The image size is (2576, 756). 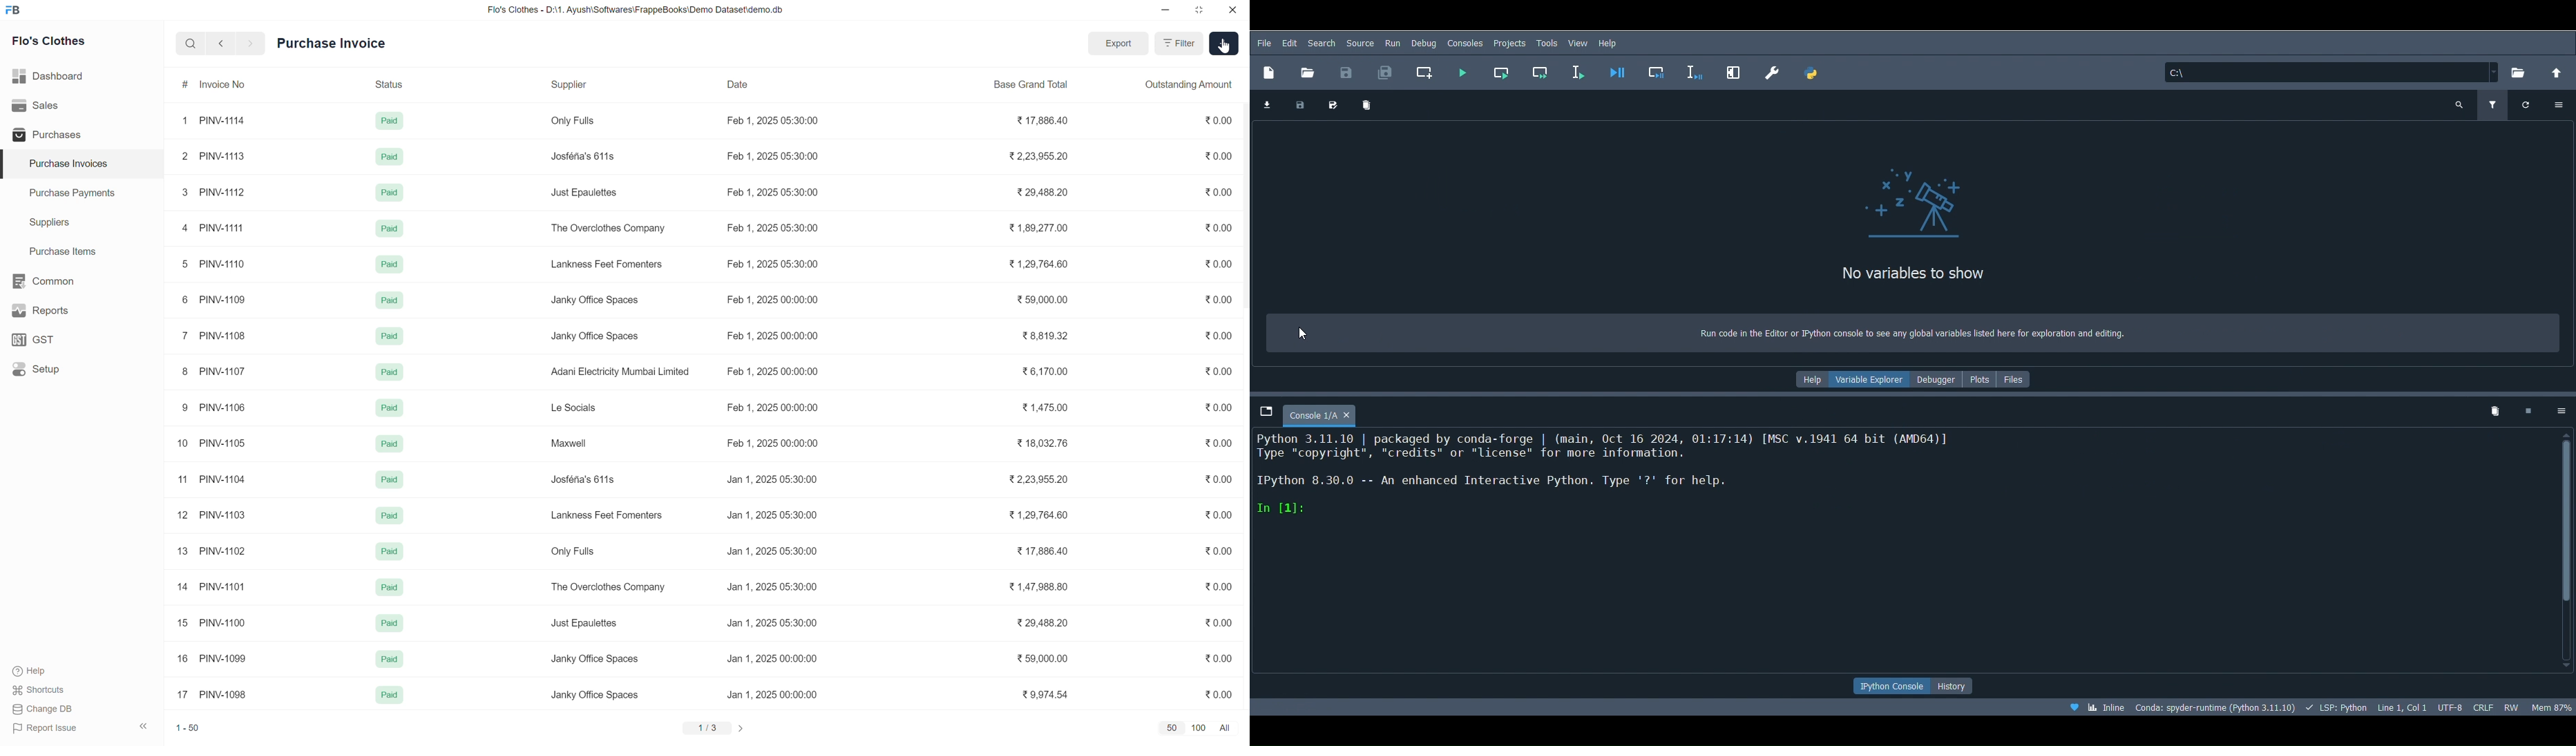 I want to click on 14 PINV-1101, so click(x=212, y=587).